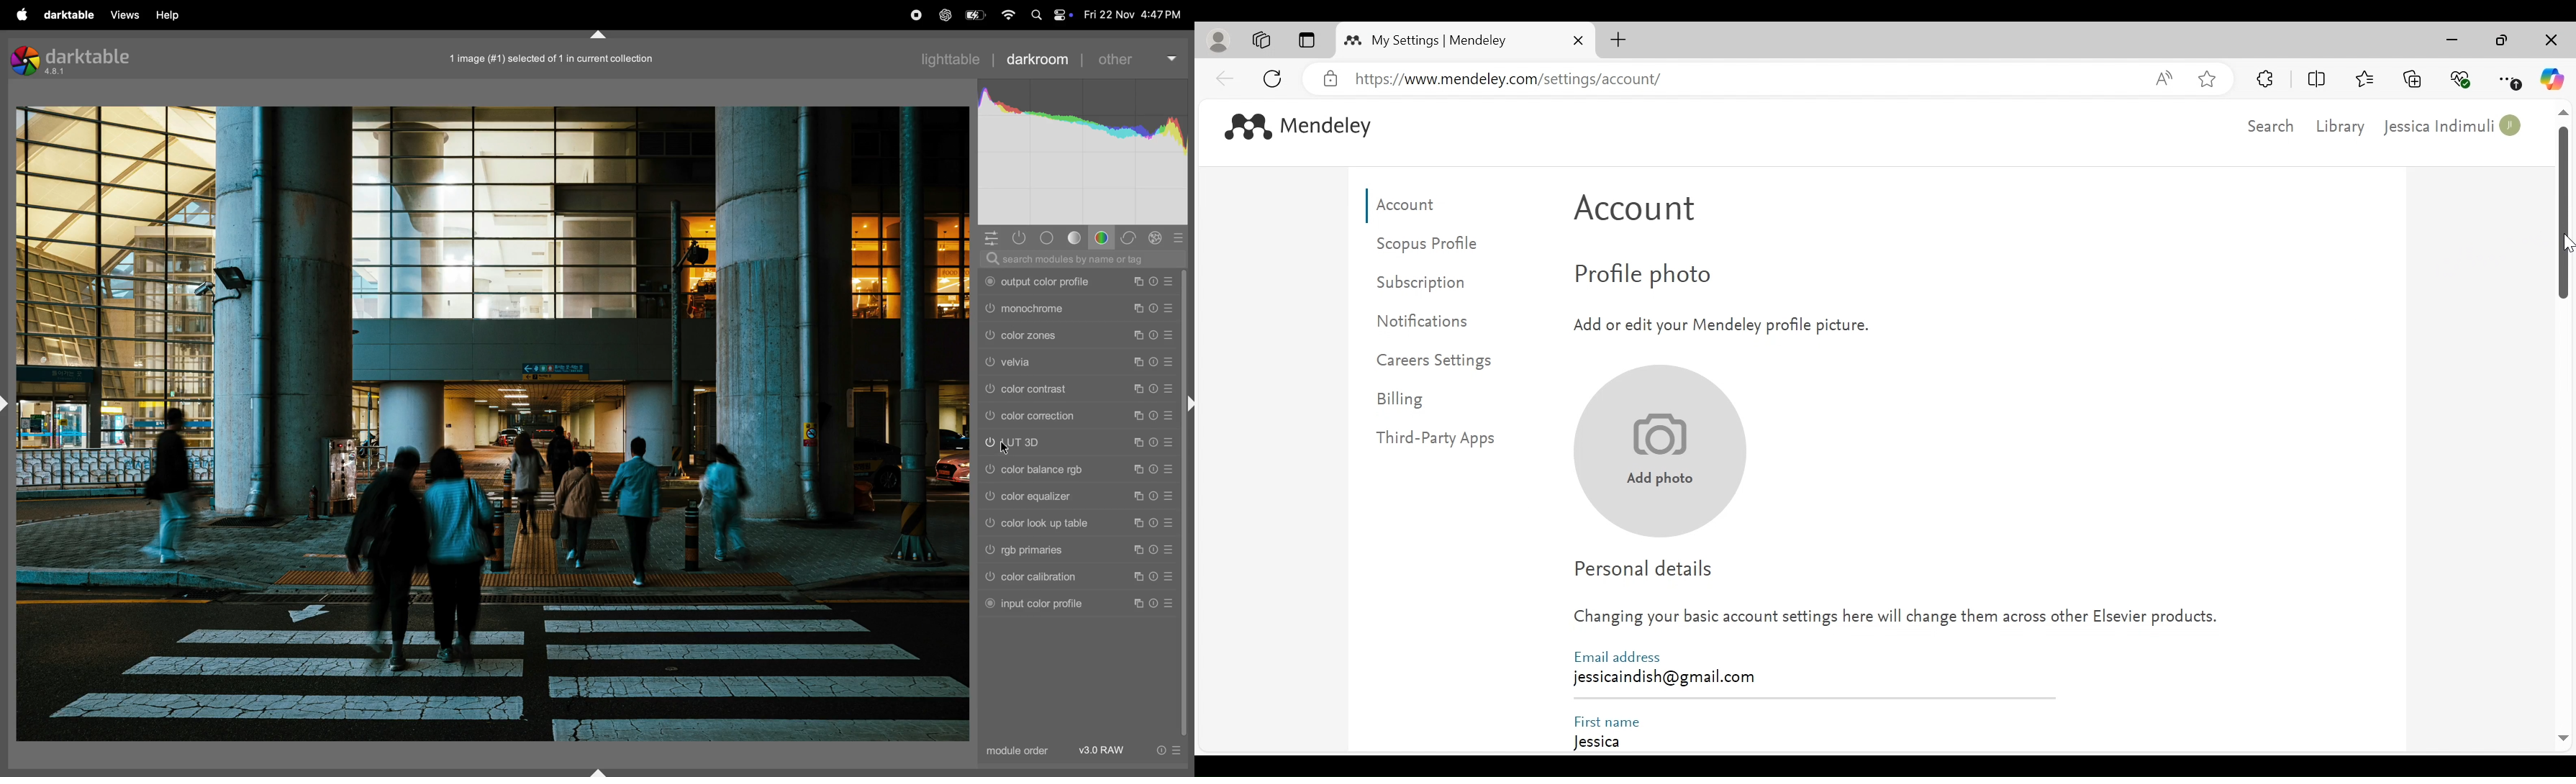 The image size is (2576, 784). I want to click on minimize, so click(2456, 40).